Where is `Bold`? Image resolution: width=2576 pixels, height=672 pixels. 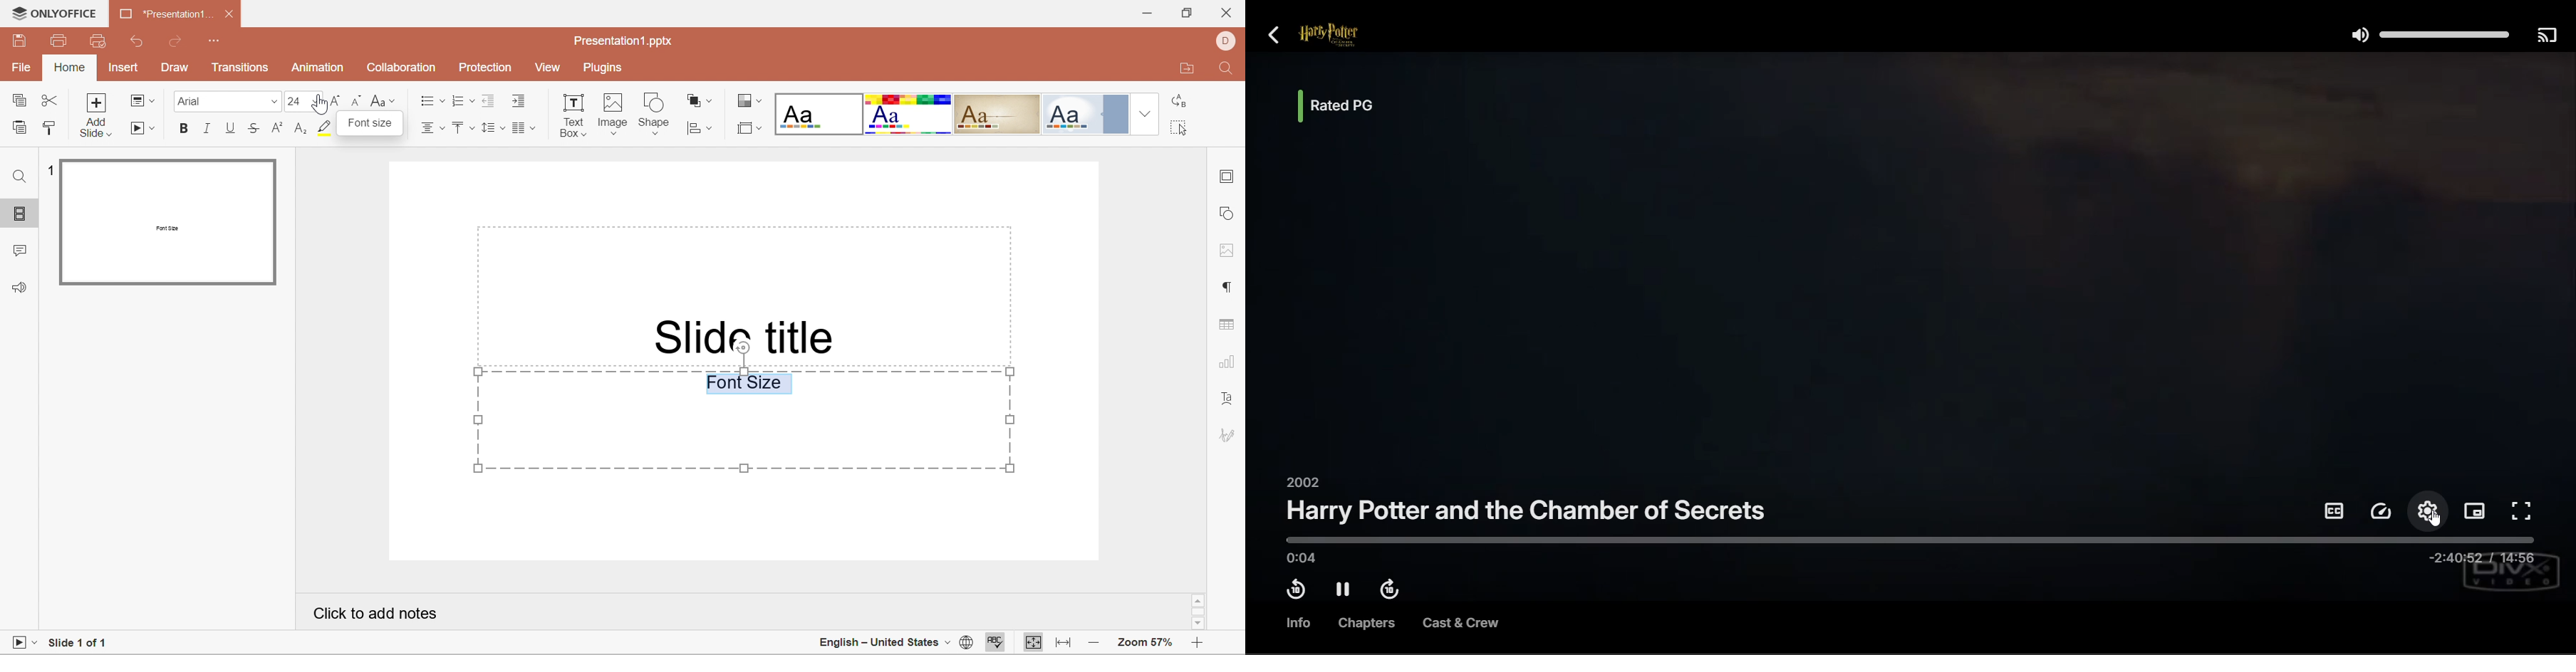
Bold is located at coordinates (184, 128).